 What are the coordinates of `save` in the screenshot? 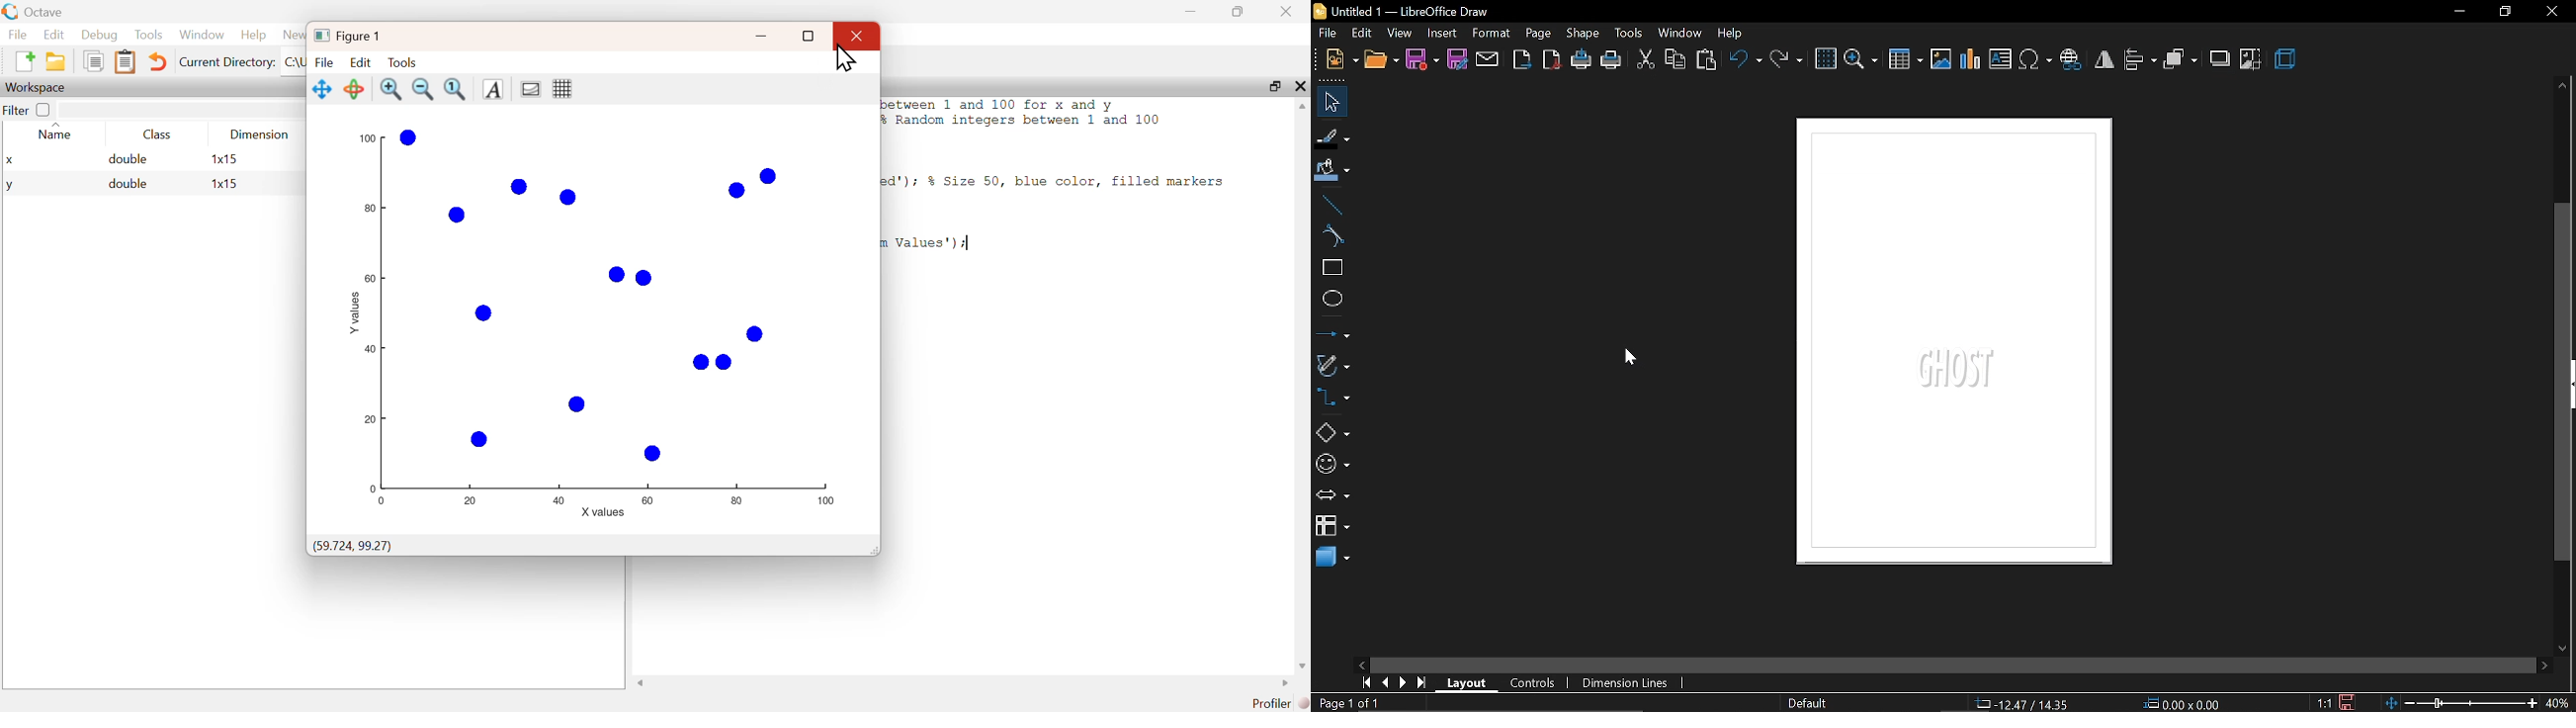 It's located at (2349, 701).